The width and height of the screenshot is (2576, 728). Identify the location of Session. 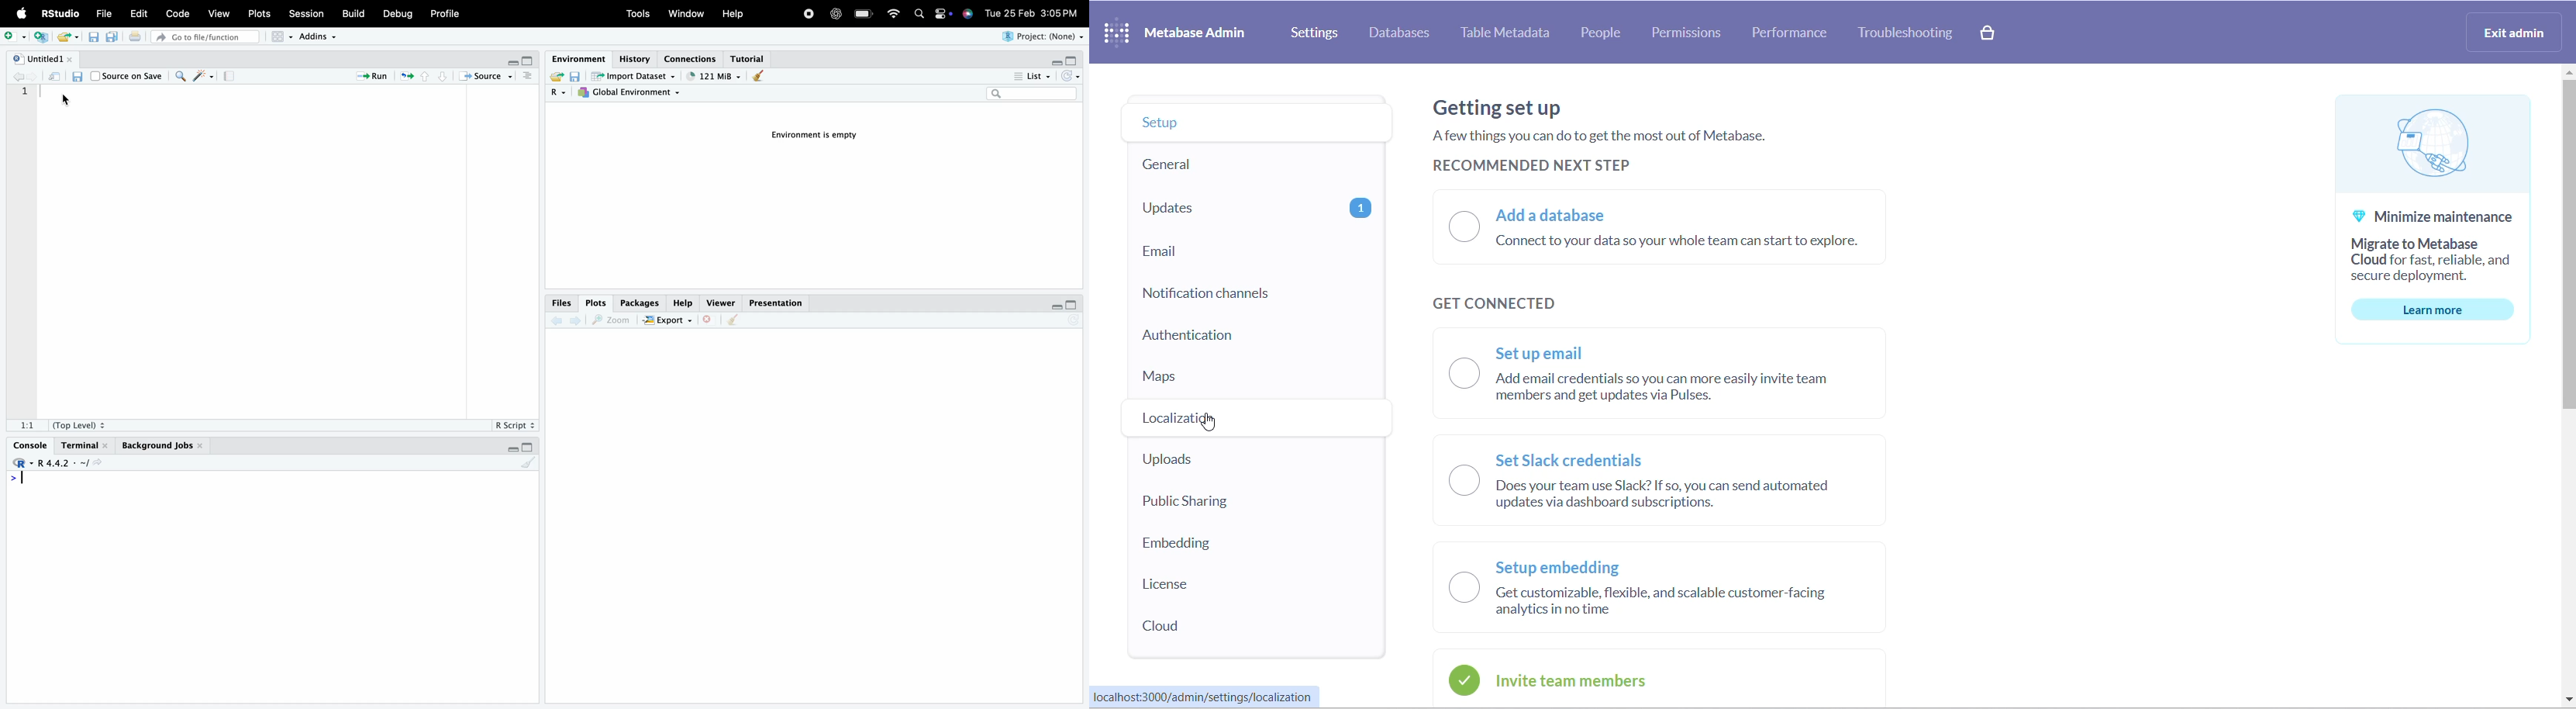
(305, 15).